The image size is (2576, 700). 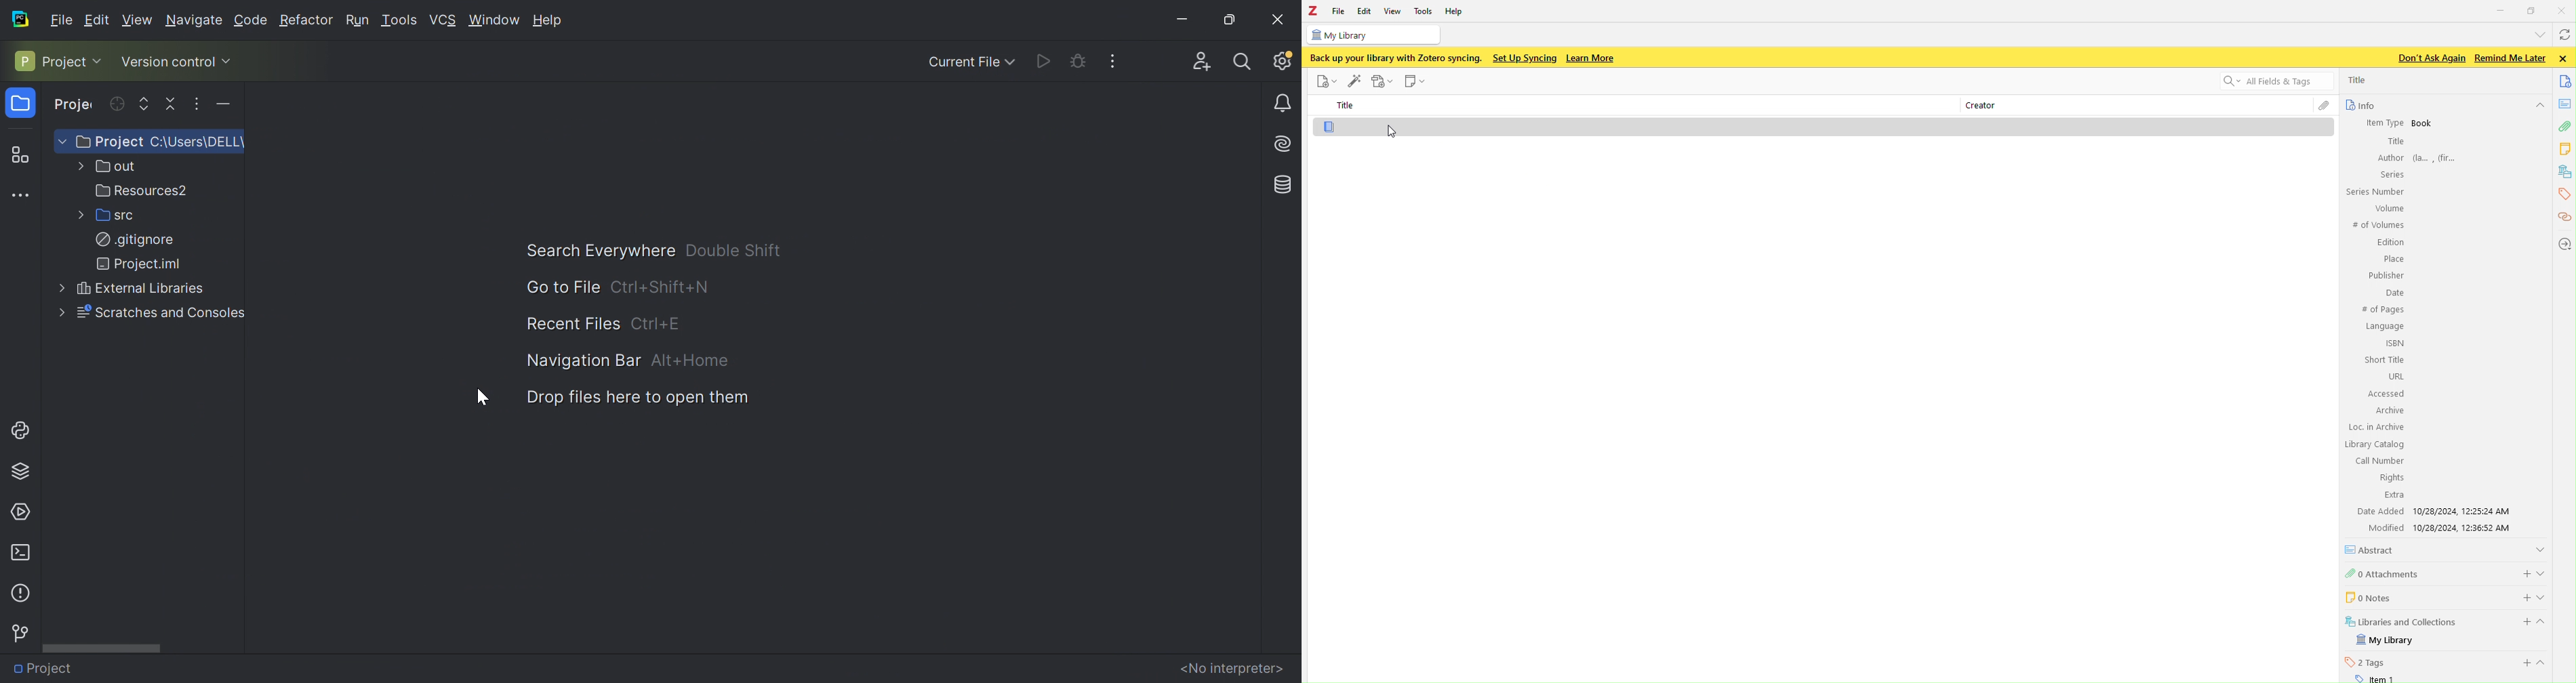 What do you see at coordinates (2519, 596) in the screenshot?
I see `add` at bounding box center [2519, 596].